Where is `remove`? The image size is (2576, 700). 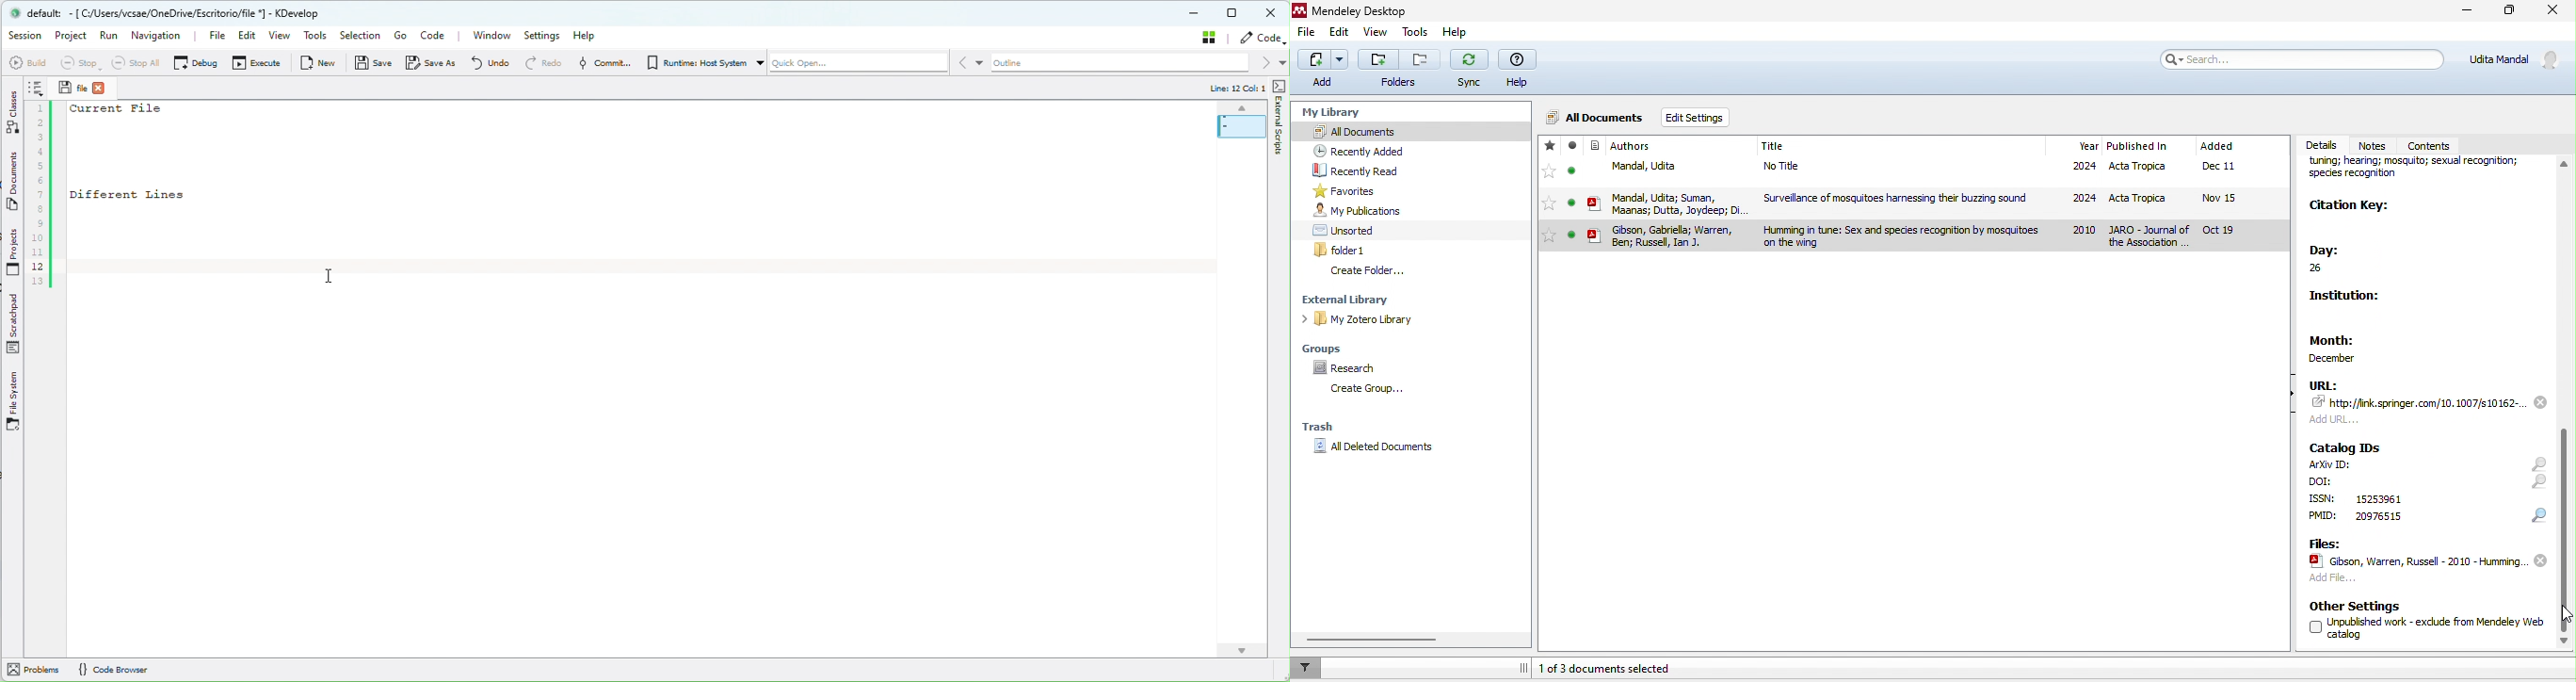 remove is located at coordinates (2540, 401).